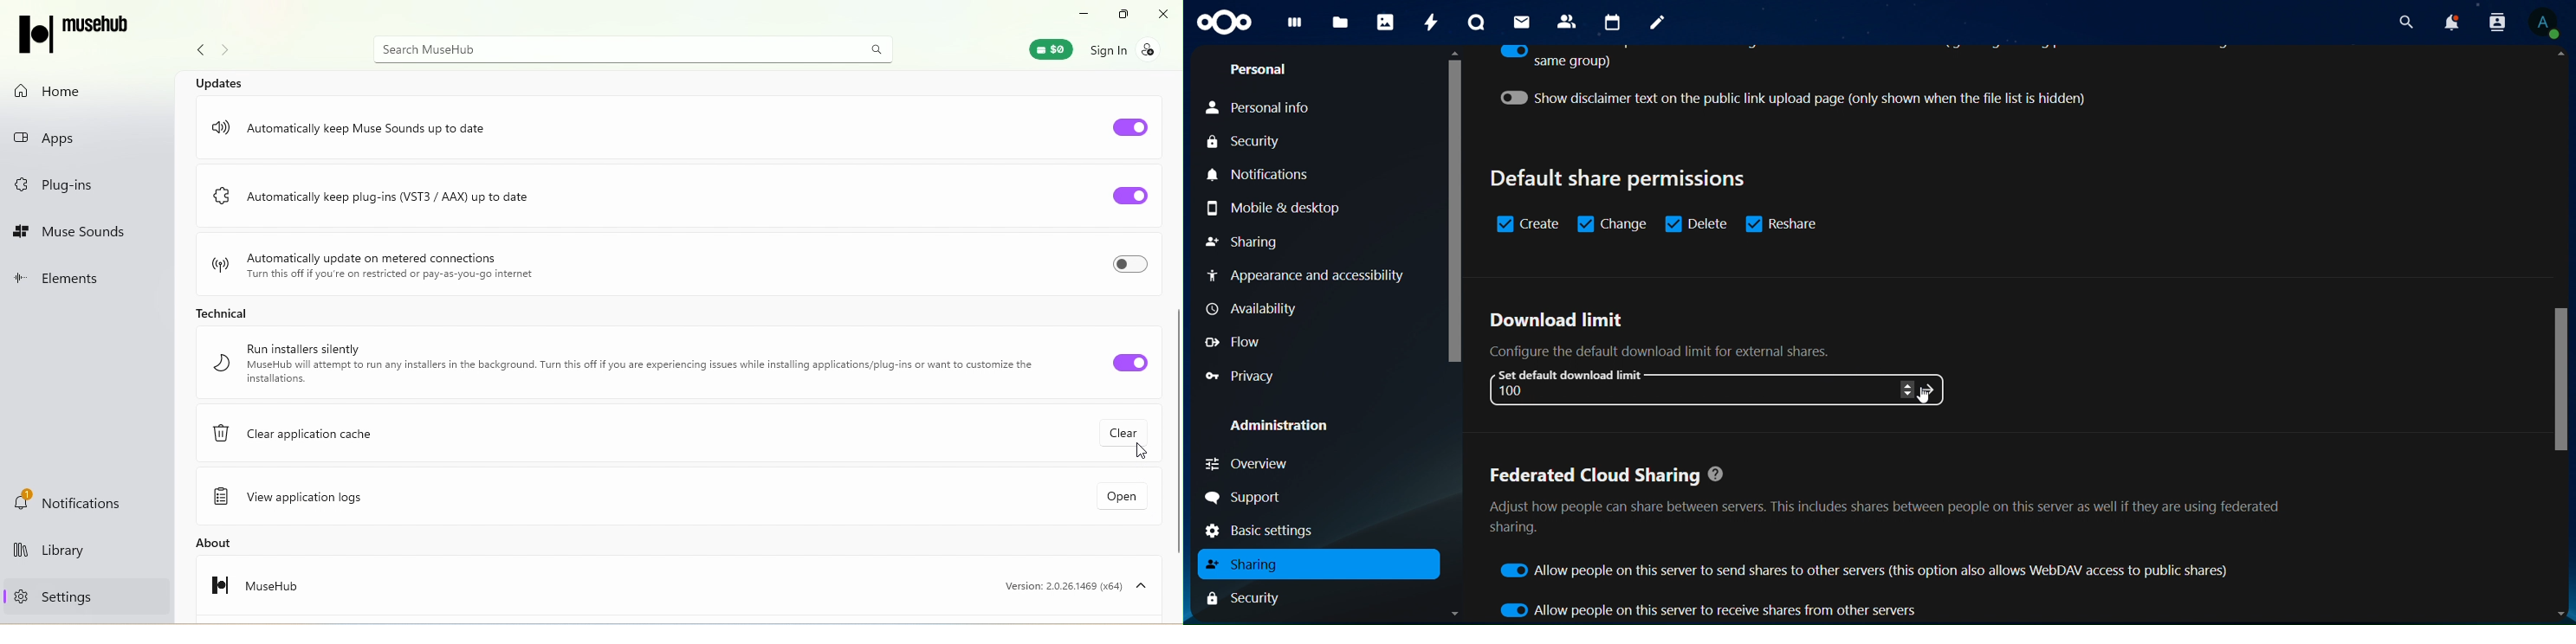 Image resolution: width=2576 pixels, height=644 pixels. What do you see at coordinates (1129, 267) in the screenshot?
I see `Toggle` at bounding box center [1129, 267].